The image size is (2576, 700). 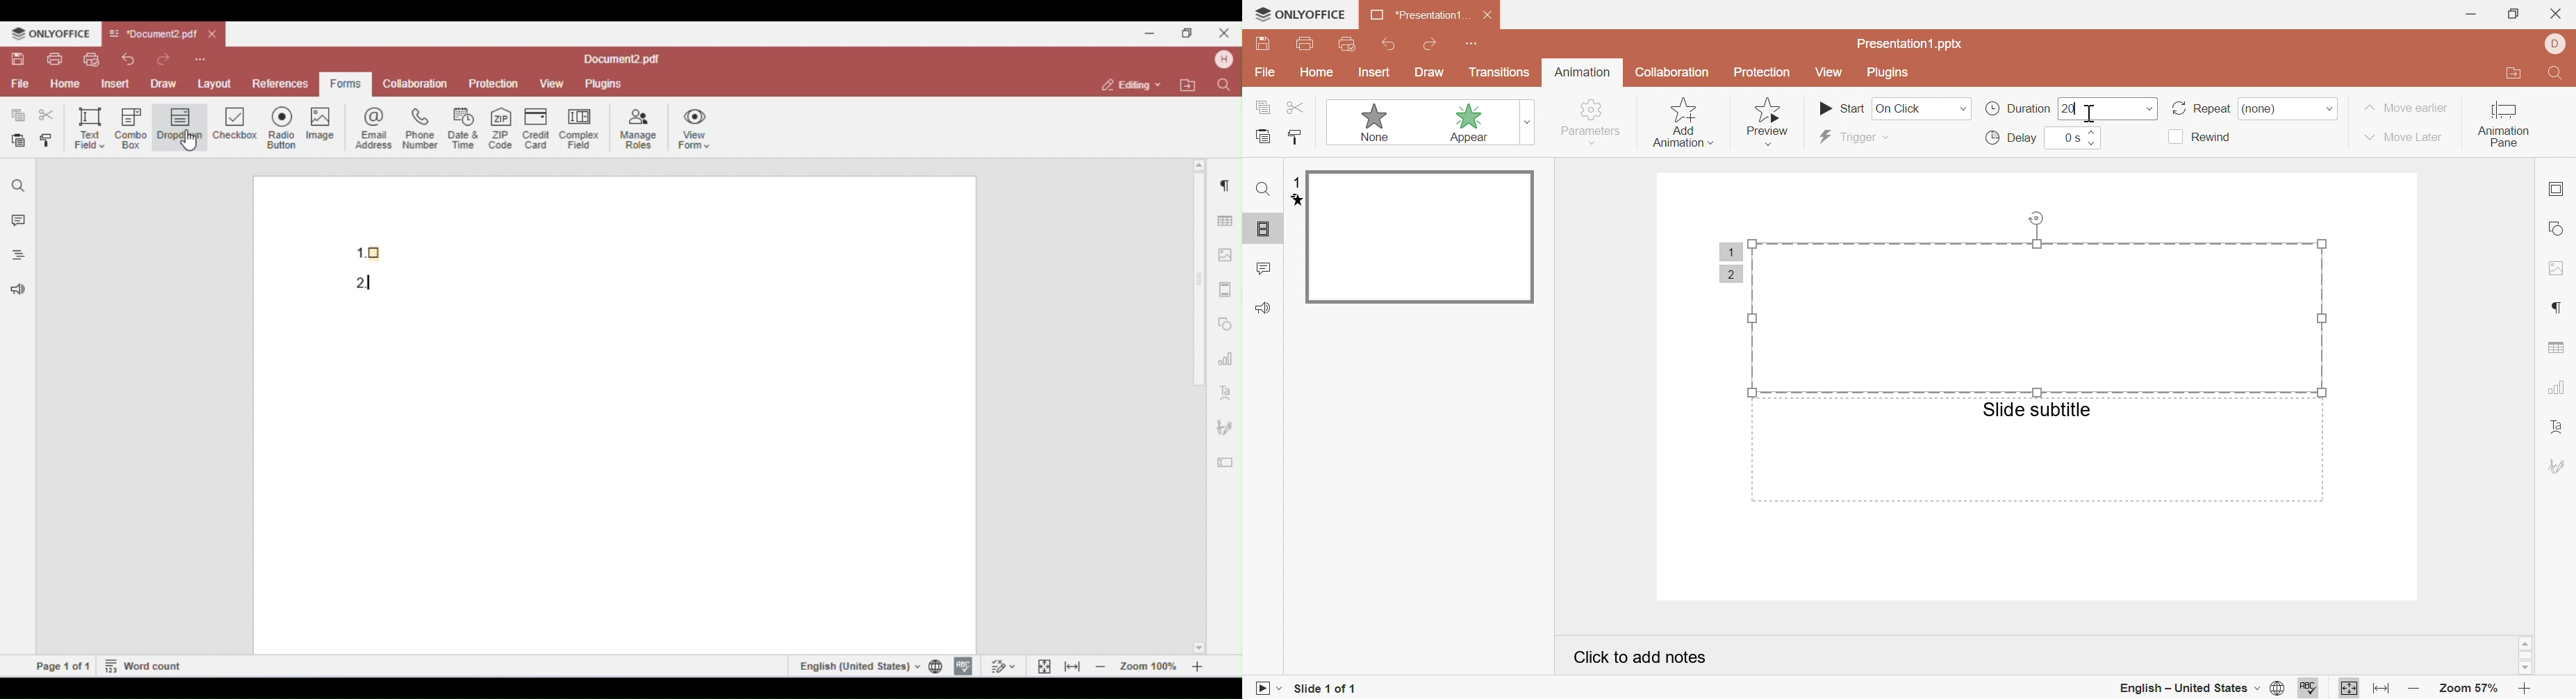 I want to click on open file location, so click(x=2518, y=74).